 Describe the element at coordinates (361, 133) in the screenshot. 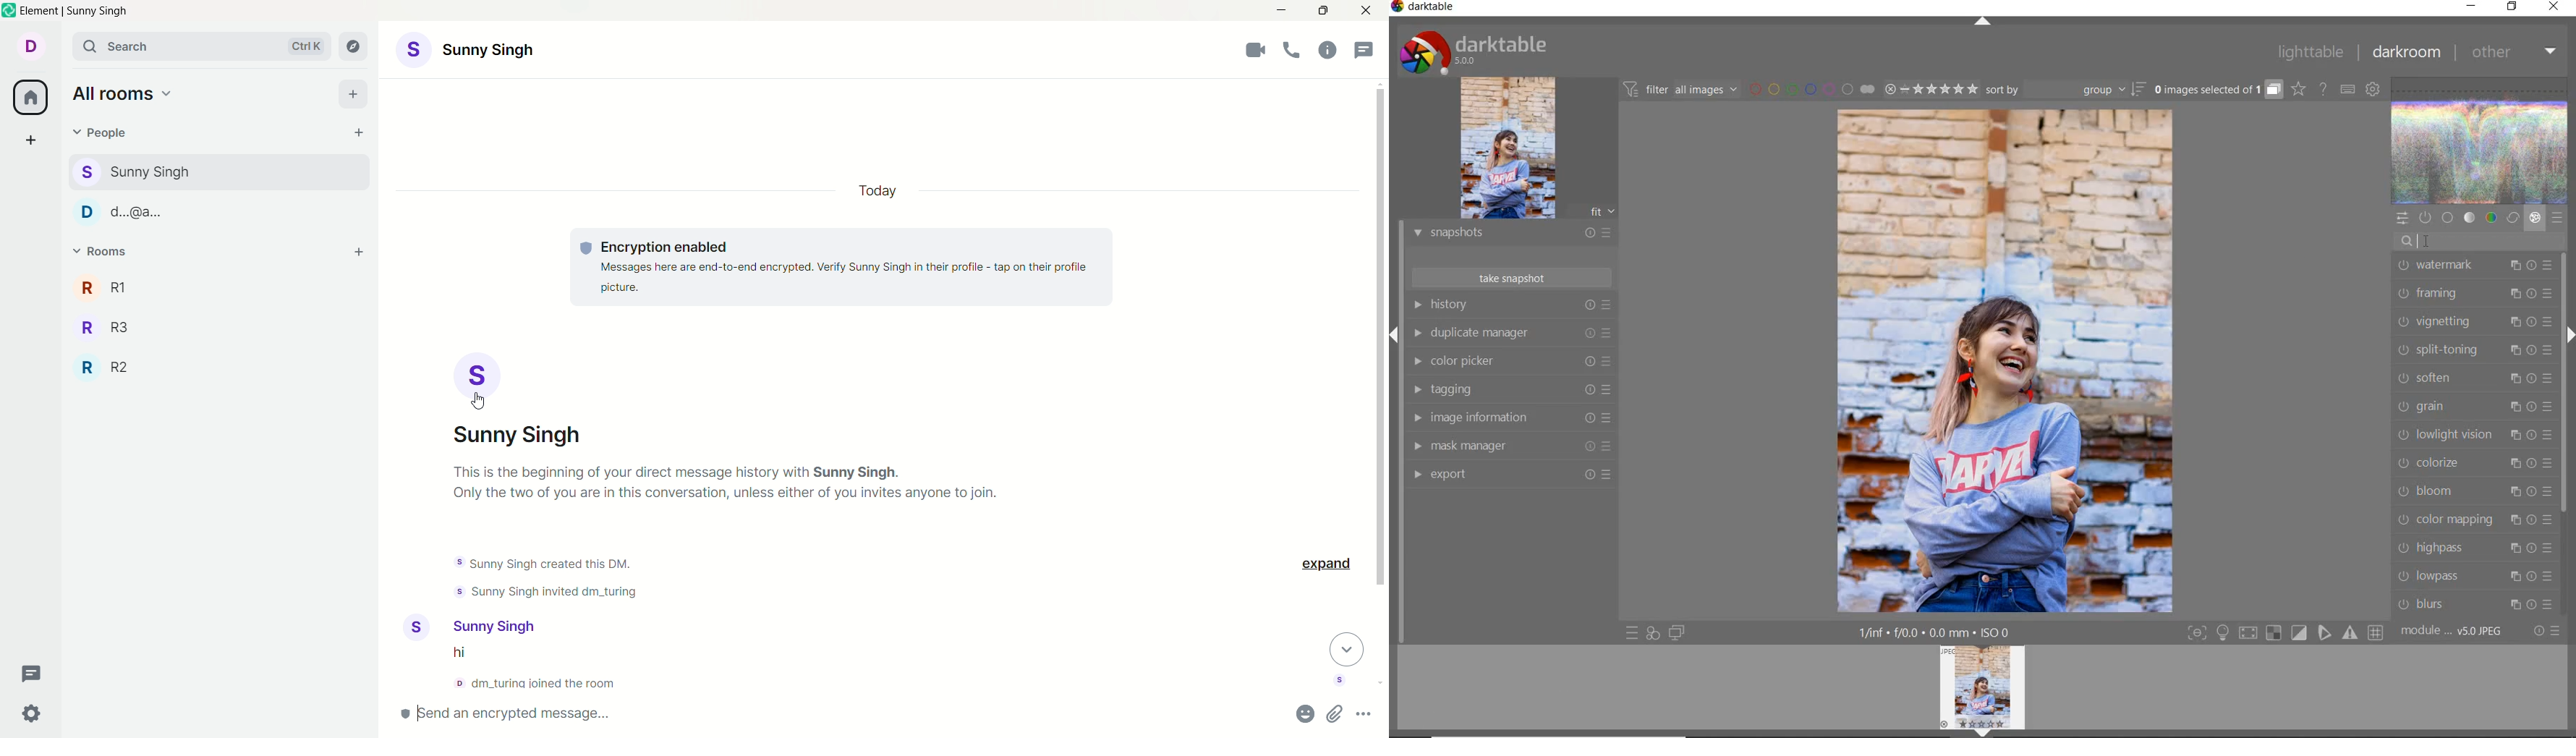

I see `start chat` at that location.